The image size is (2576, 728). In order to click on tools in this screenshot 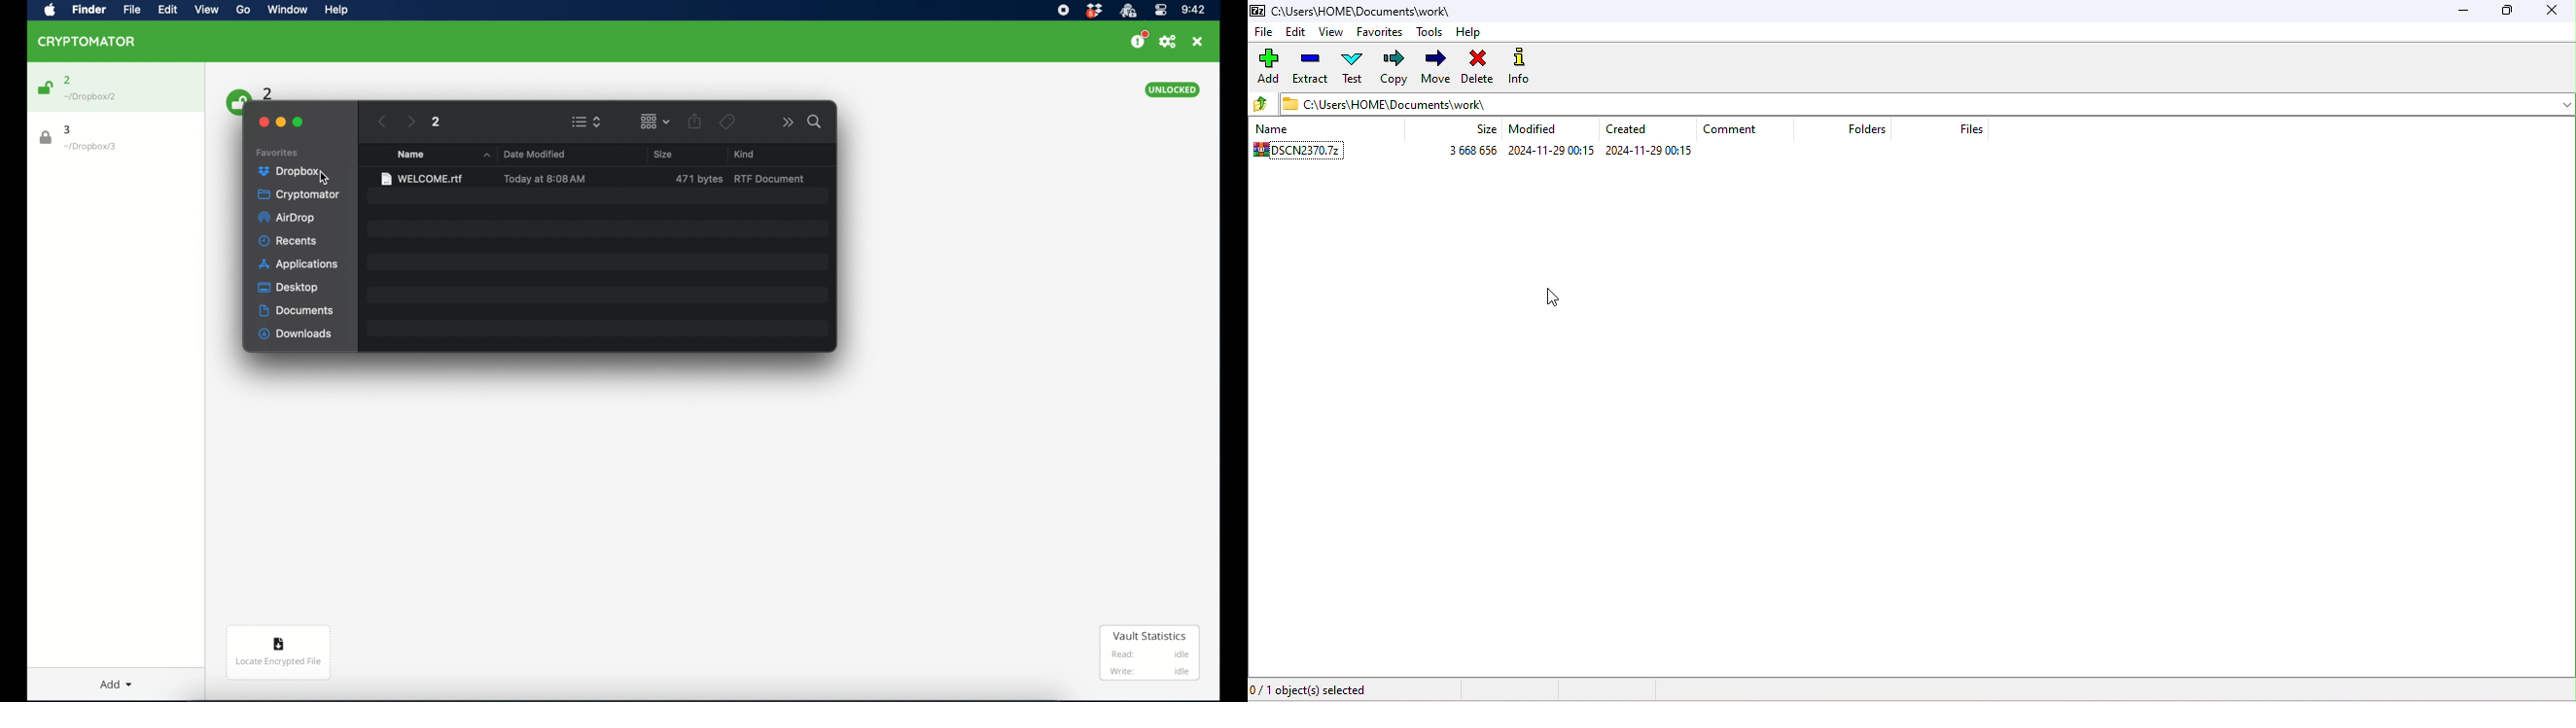, I will do `click(1430, 33)`.